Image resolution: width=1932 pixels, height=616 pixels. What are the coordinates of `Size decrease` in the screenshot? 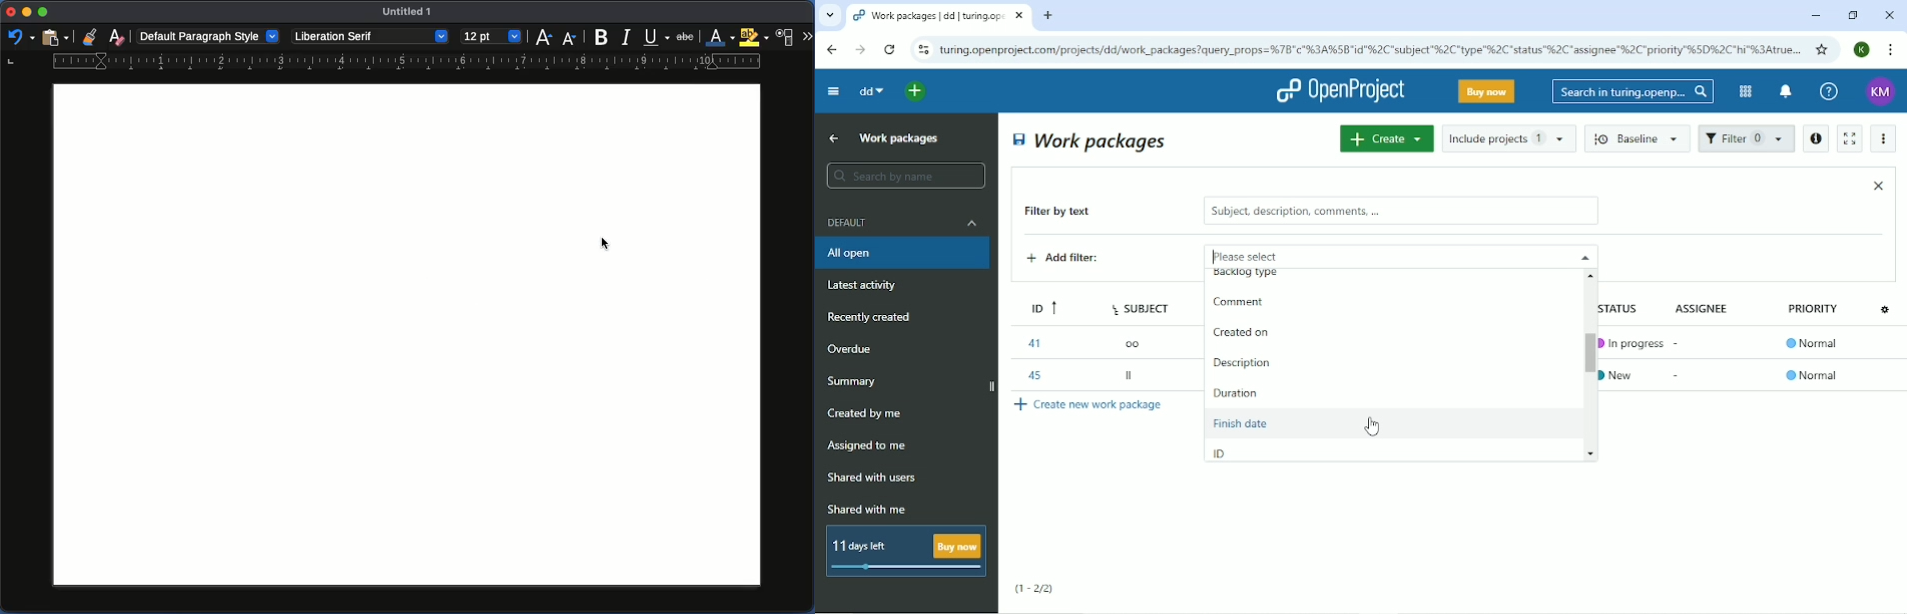 It's located at (570, 36).